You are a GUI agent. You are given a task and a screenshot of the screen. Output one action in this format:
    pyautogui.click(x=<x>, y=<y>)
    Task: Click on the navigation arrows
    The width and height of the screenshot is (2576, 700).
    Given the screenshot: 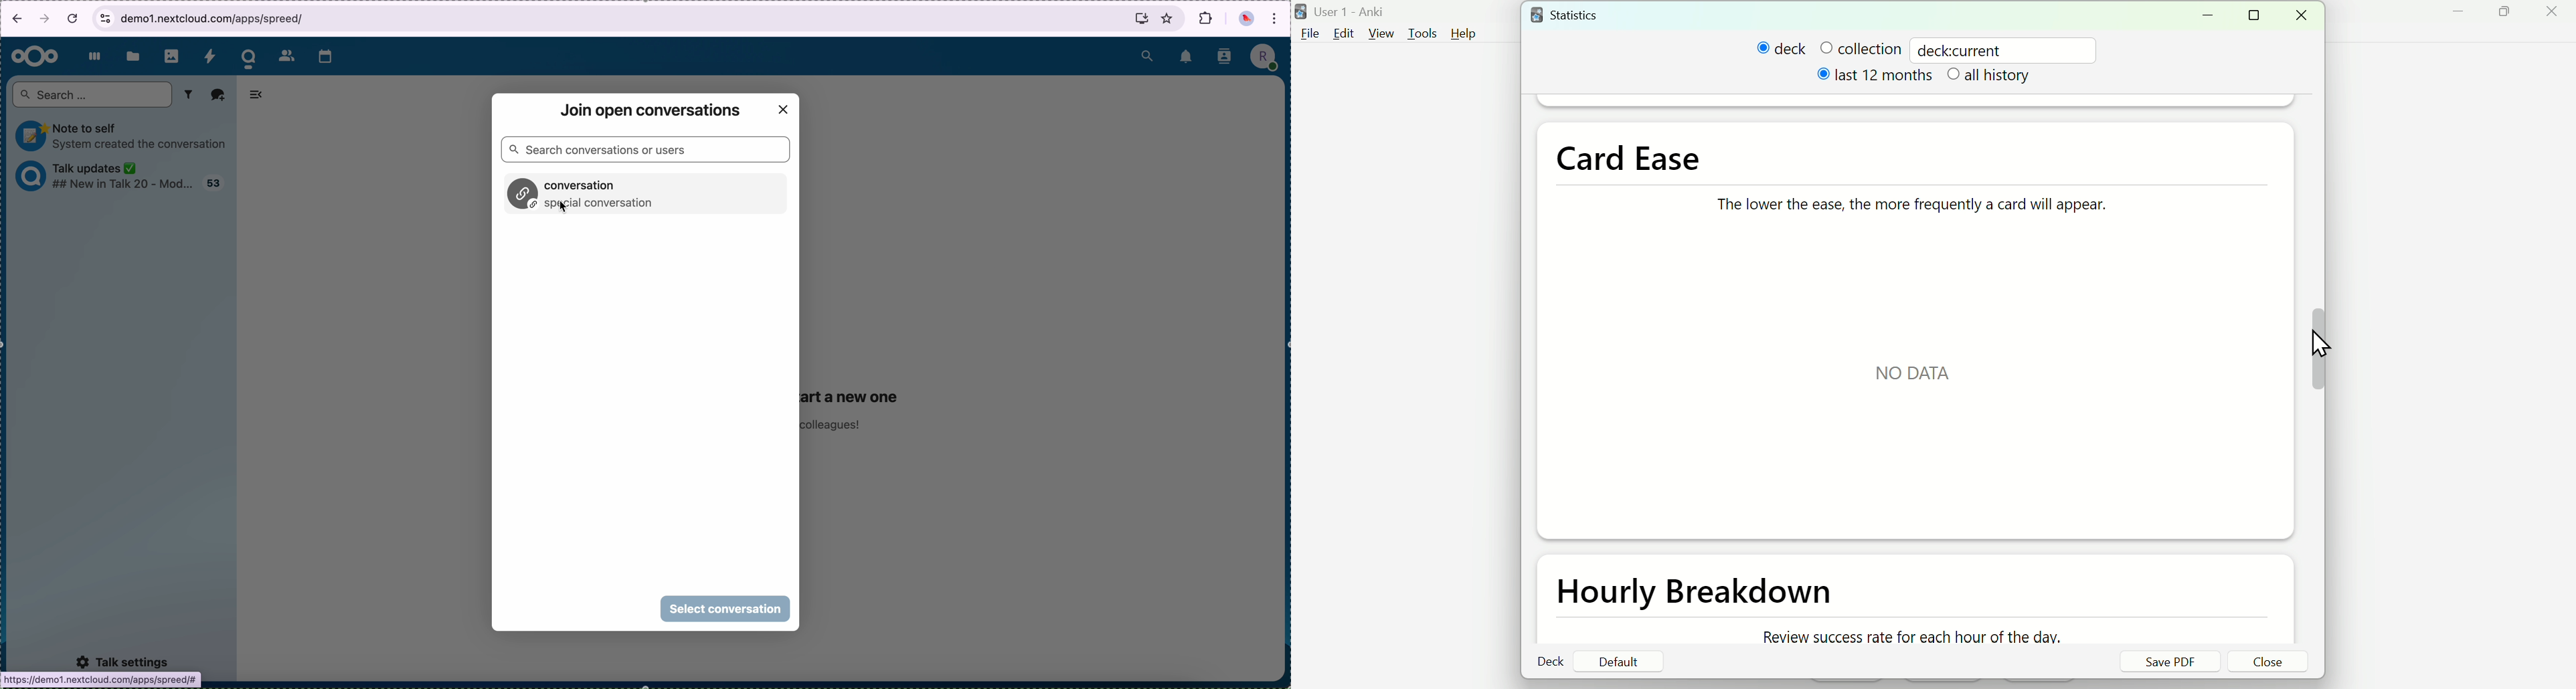 What is the action you would take?
    pyautogui.click(x=28, y=18)
    